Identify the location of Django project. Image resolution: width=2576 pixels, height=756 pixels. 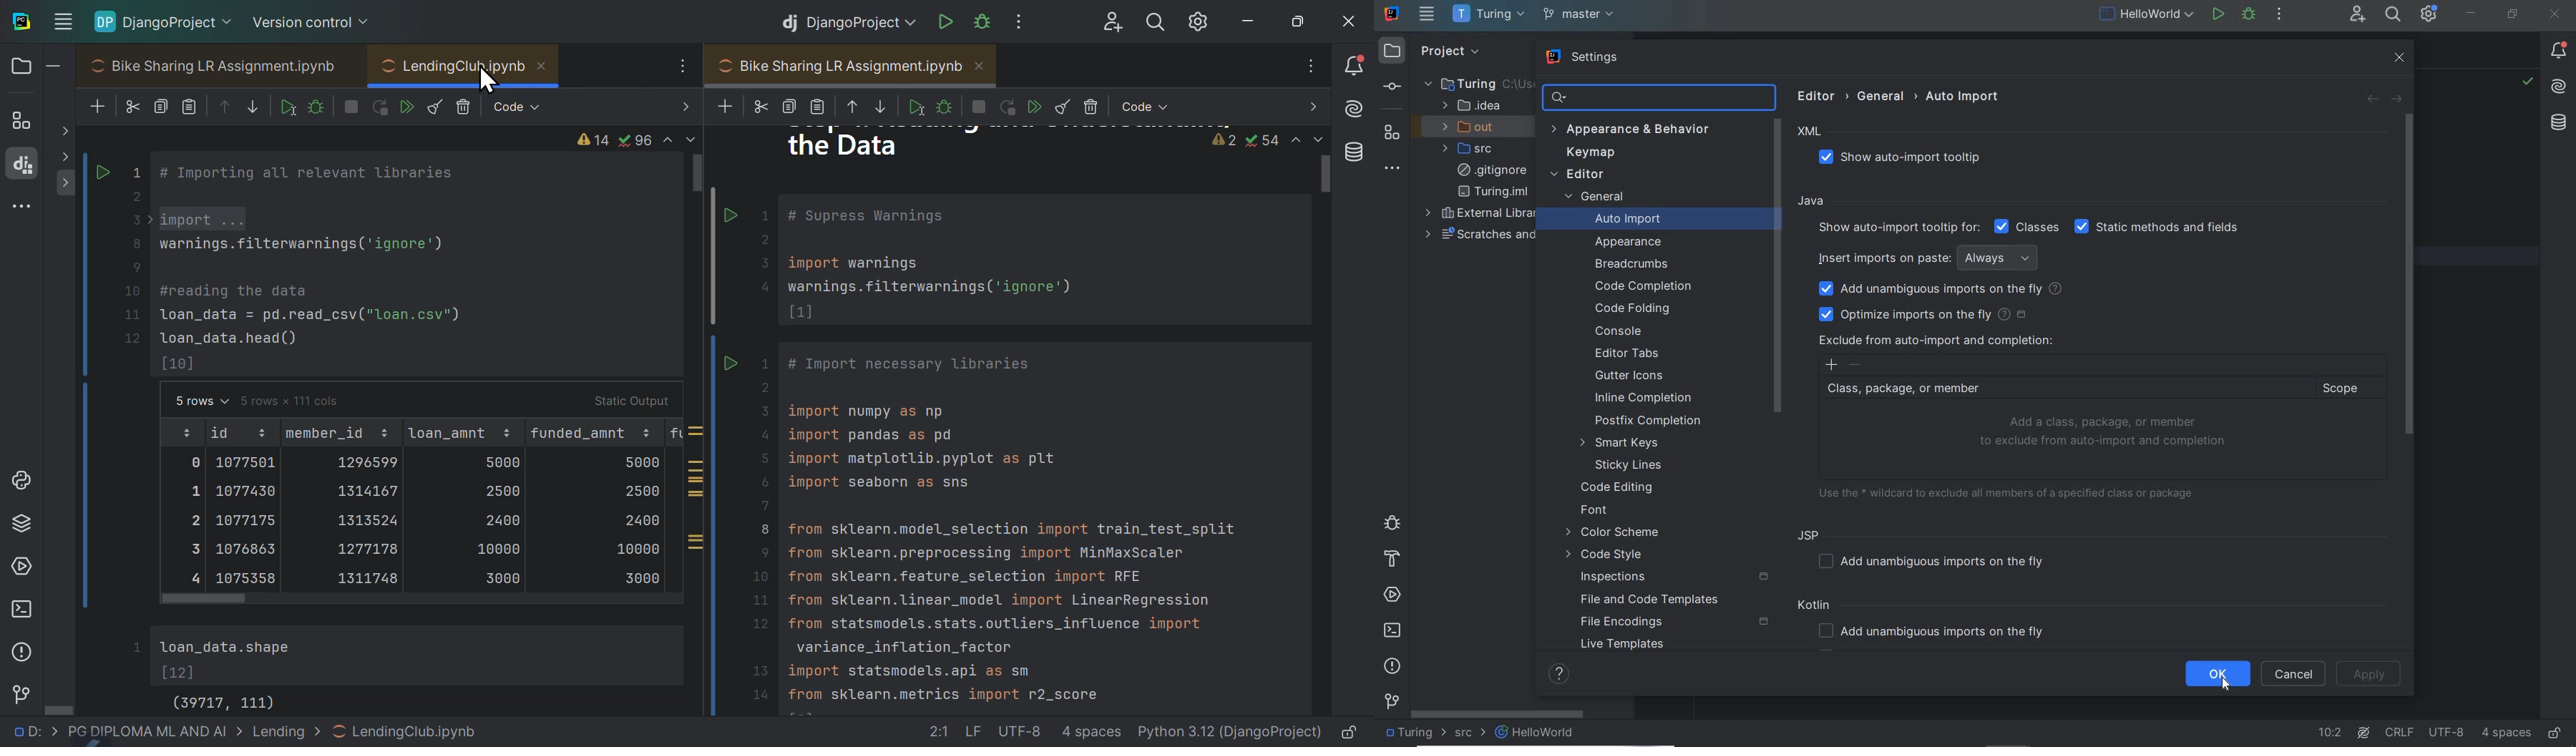
(166, 19).